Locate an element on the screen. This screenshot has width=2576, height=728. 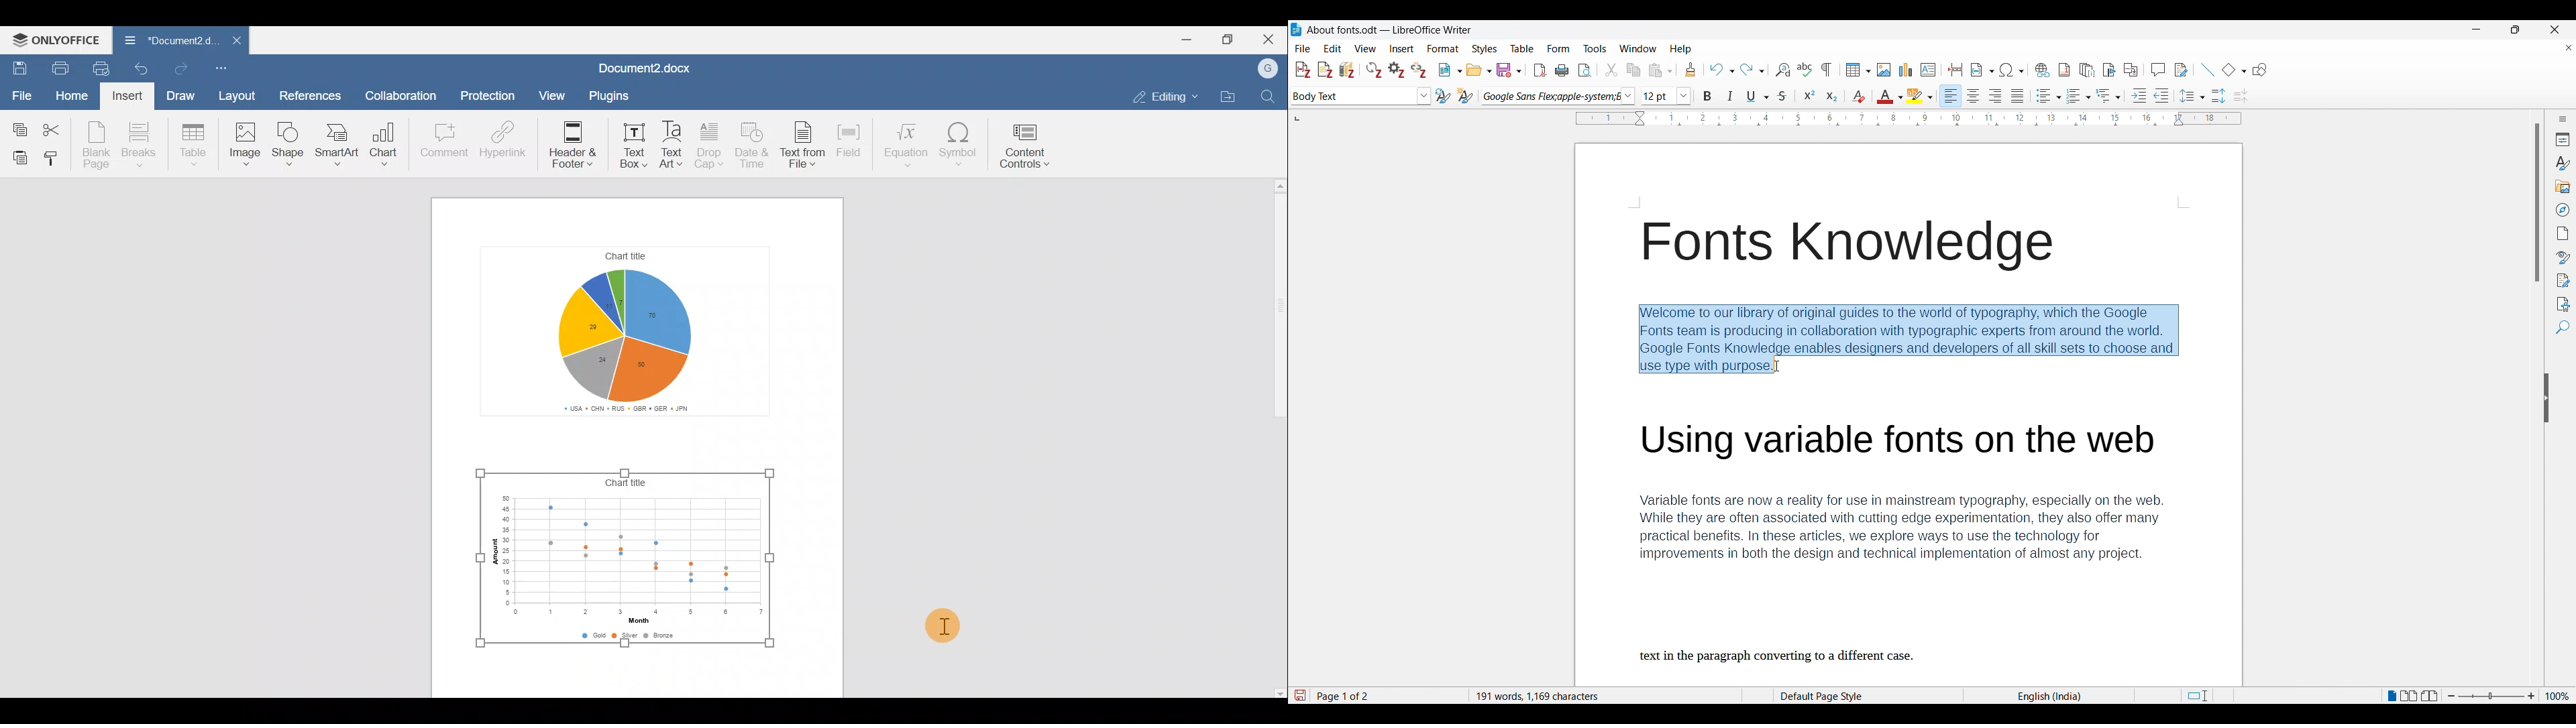
Save options is located at coordinates (1509, 70).